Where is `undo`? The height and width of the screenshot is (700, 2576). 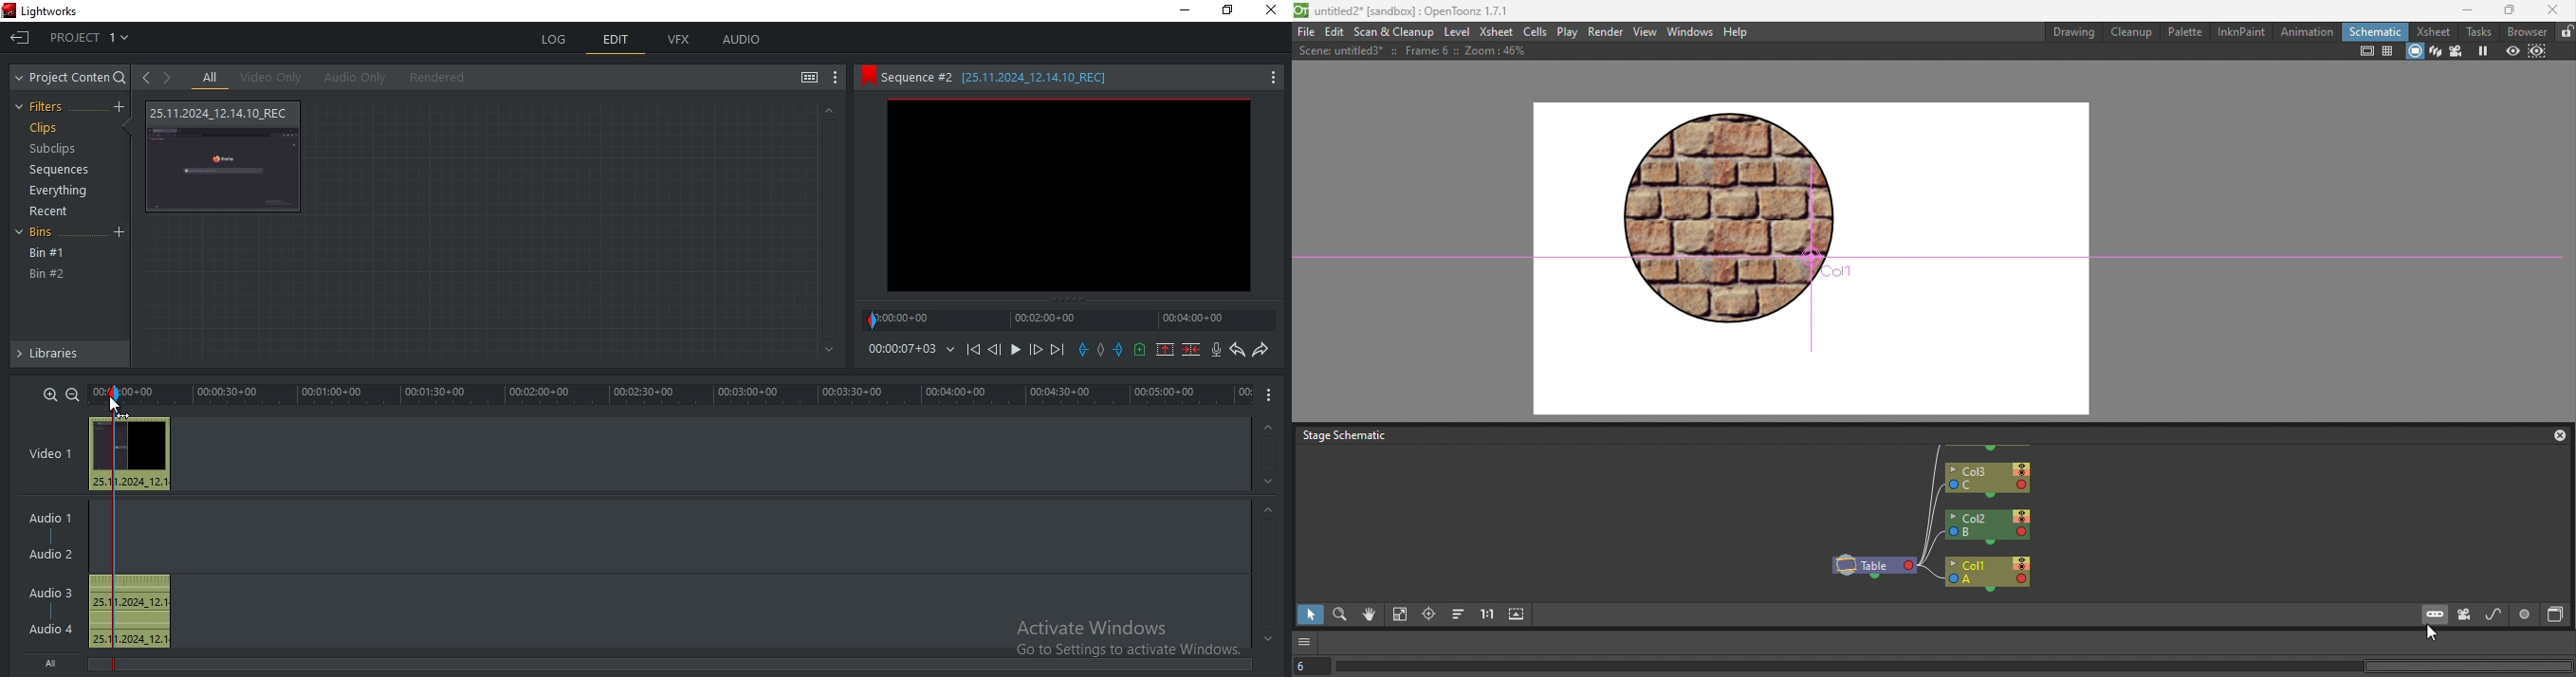 undo is located at coordinates (1238, 350).